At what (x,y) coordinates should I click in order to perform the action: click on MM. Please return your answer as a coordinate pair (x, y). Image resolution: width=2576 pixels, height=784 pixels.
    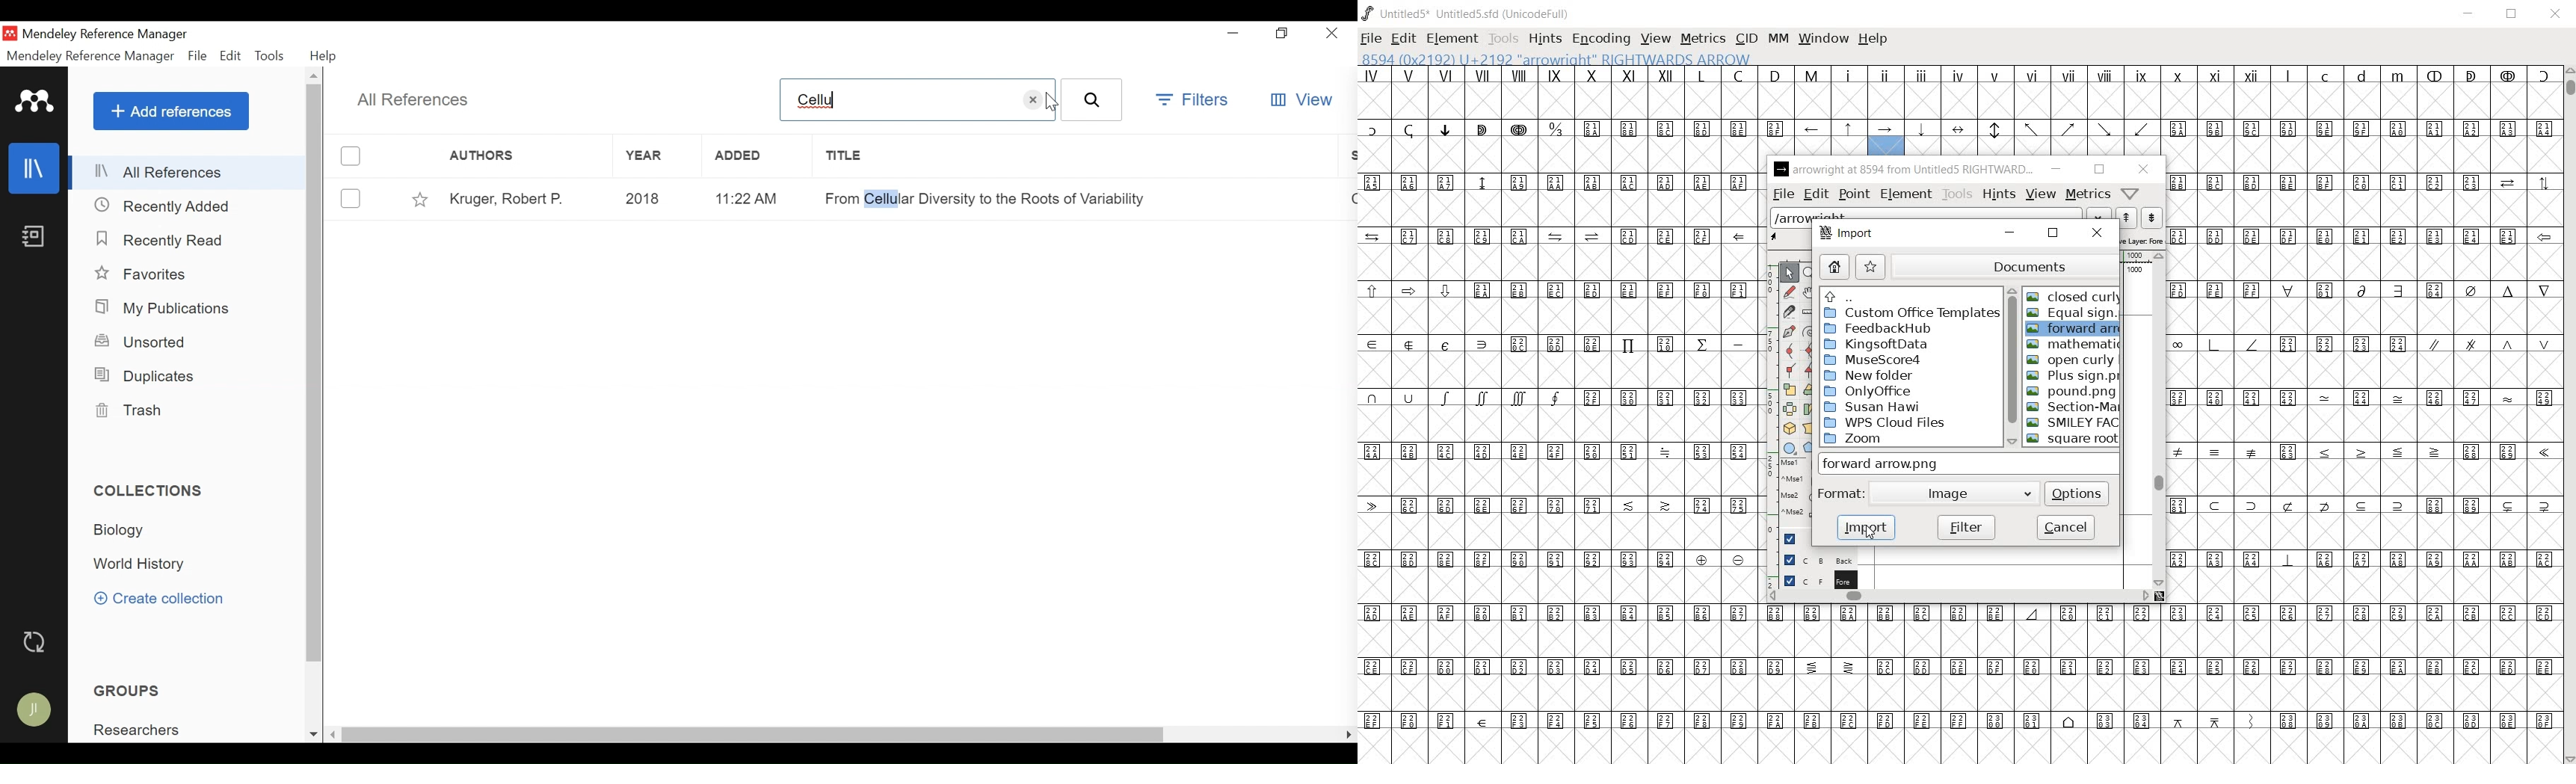
    Looking at the image, I should click on (1780, 40).